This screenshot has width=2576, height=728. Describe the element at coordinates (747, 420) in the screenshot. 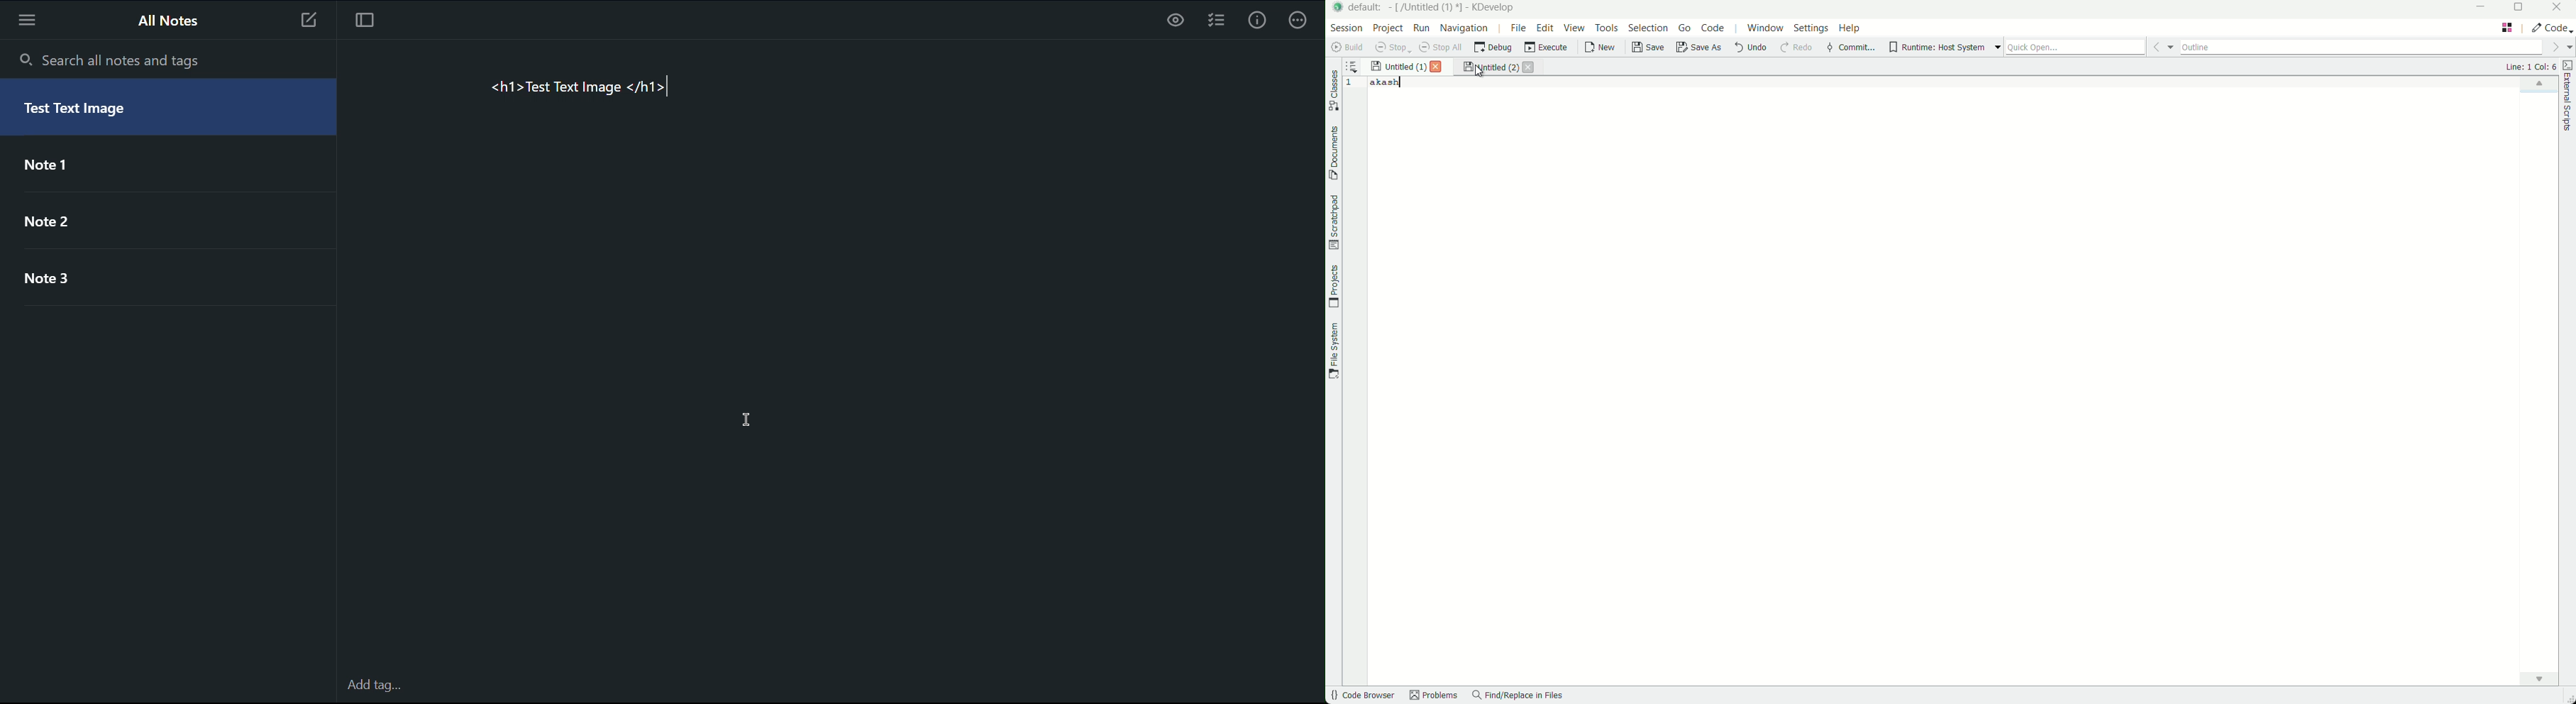

I see `Cursor` at that location.